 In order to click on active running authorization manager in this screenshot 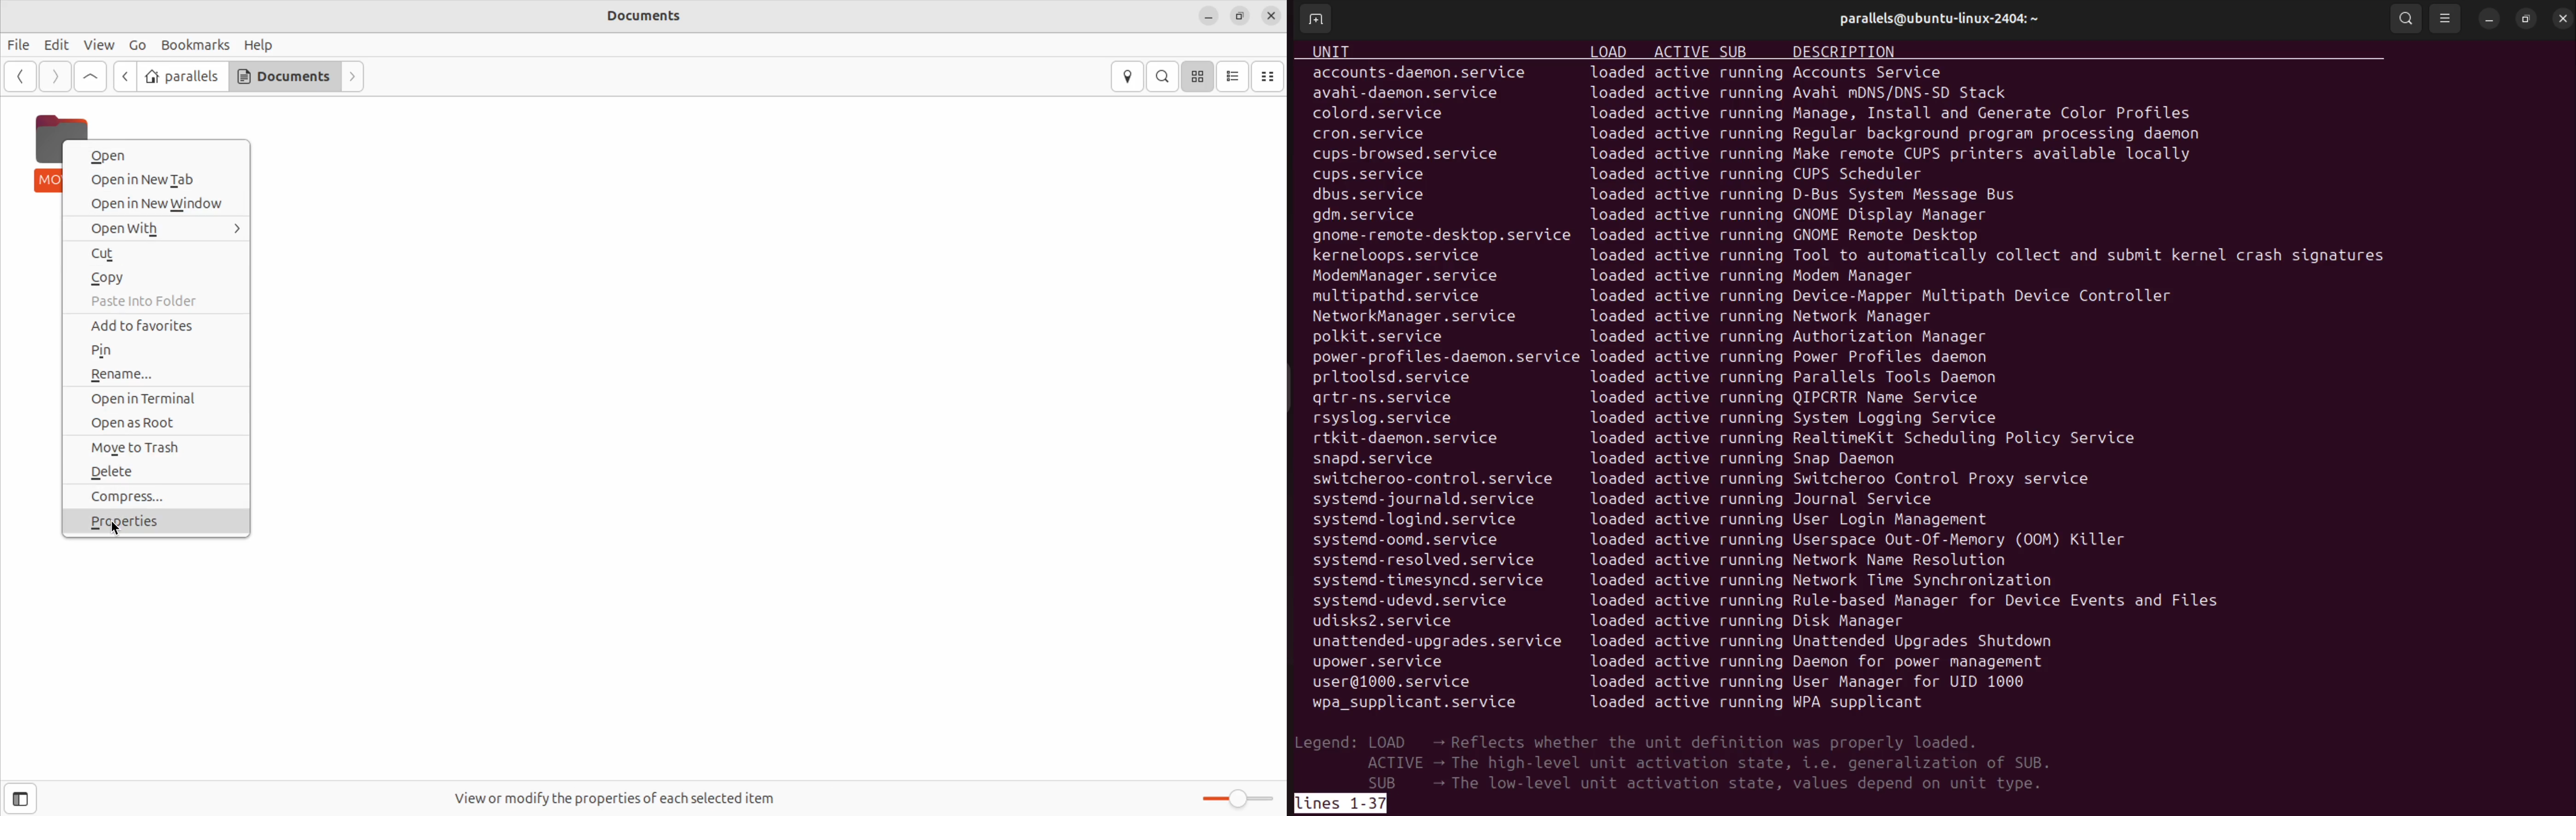, I will do `click(1850, 340)`.